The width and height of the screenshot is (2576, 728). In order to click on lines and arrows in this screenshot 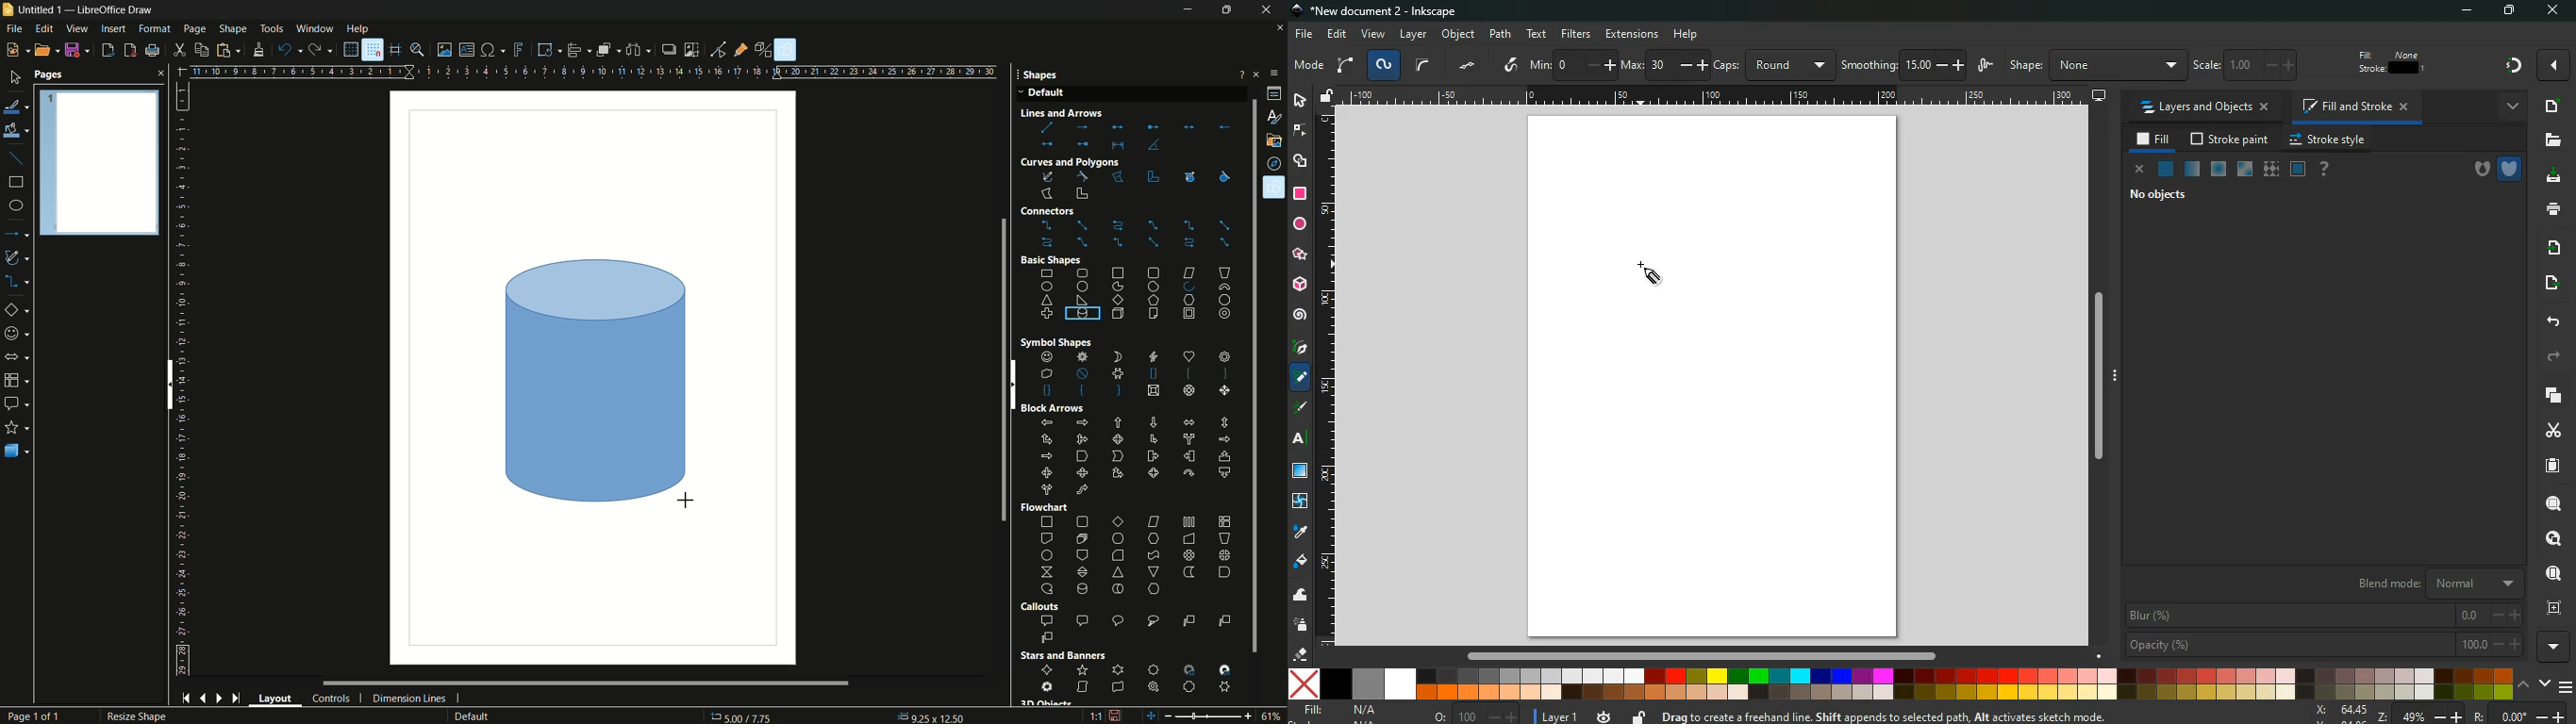, I will do `click(18, 233)`.